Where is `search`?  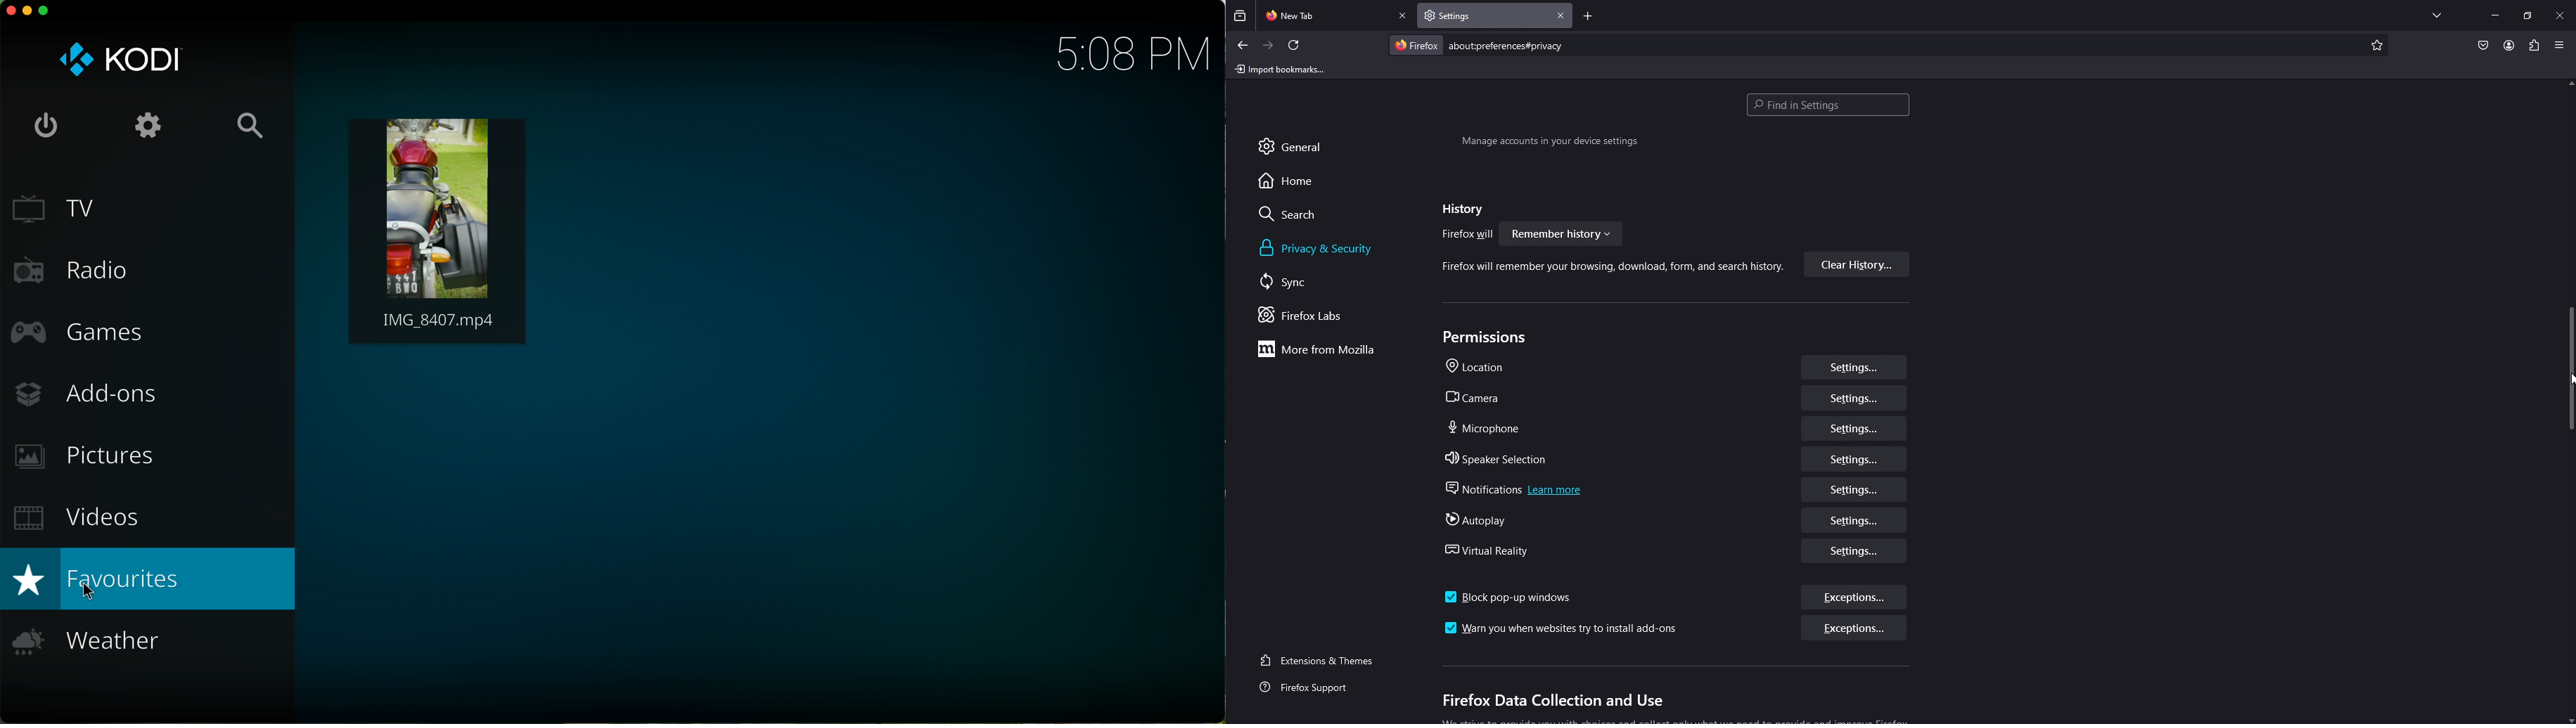
search is located at coordinates (1300, 214).